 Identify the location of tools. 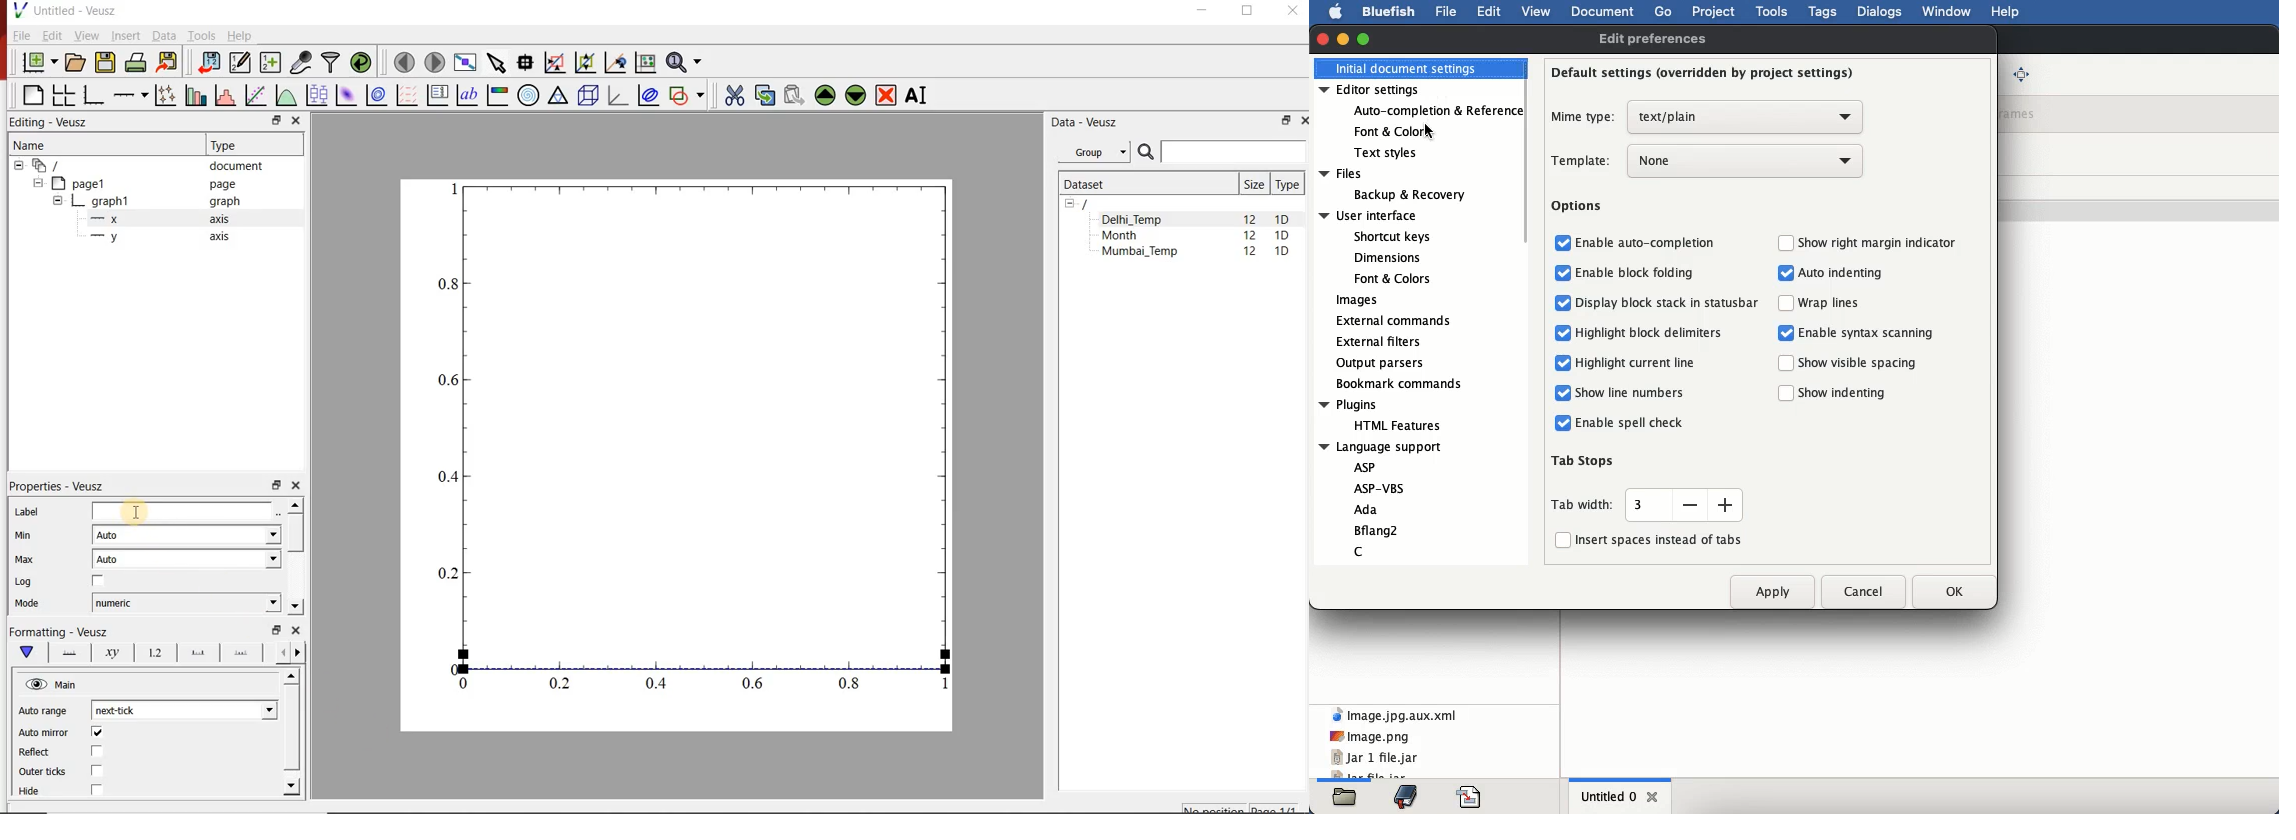
(1773, 12).